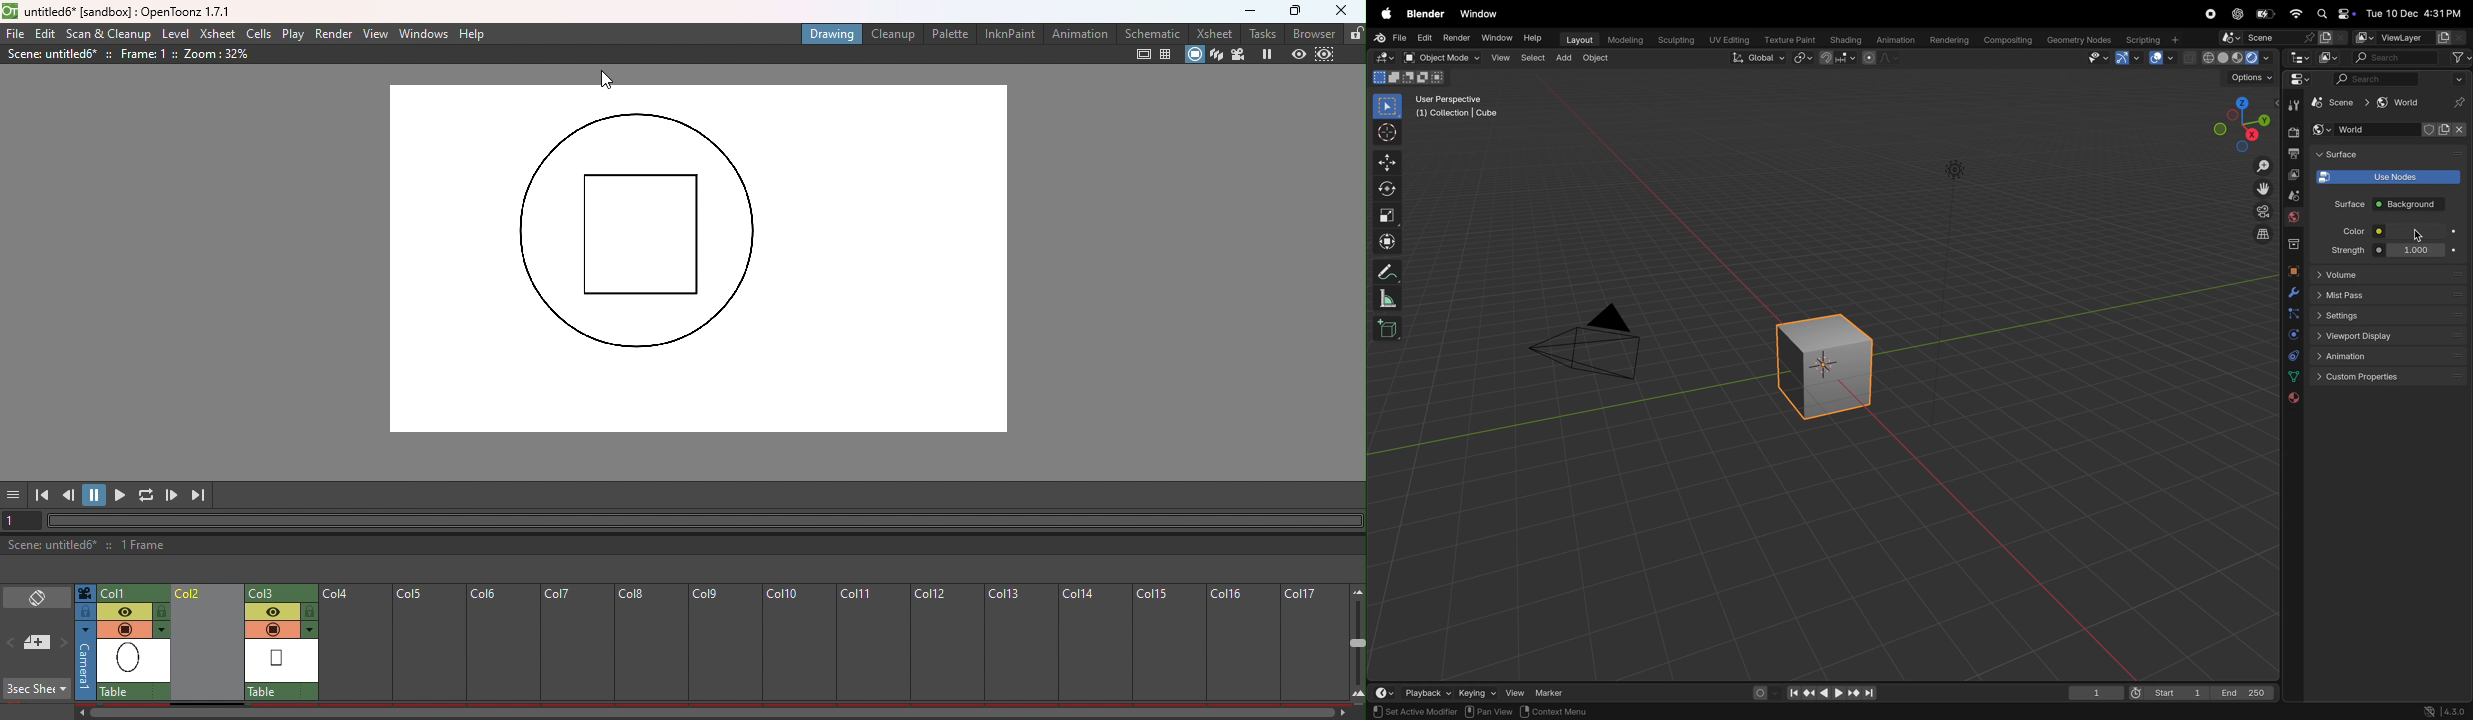 Image resolution: width=2492 pixels, height=728 pixels. What do you see at coordinates (2402, 79) in the screenshot?
I see `` at bounding box center [2402, 79].